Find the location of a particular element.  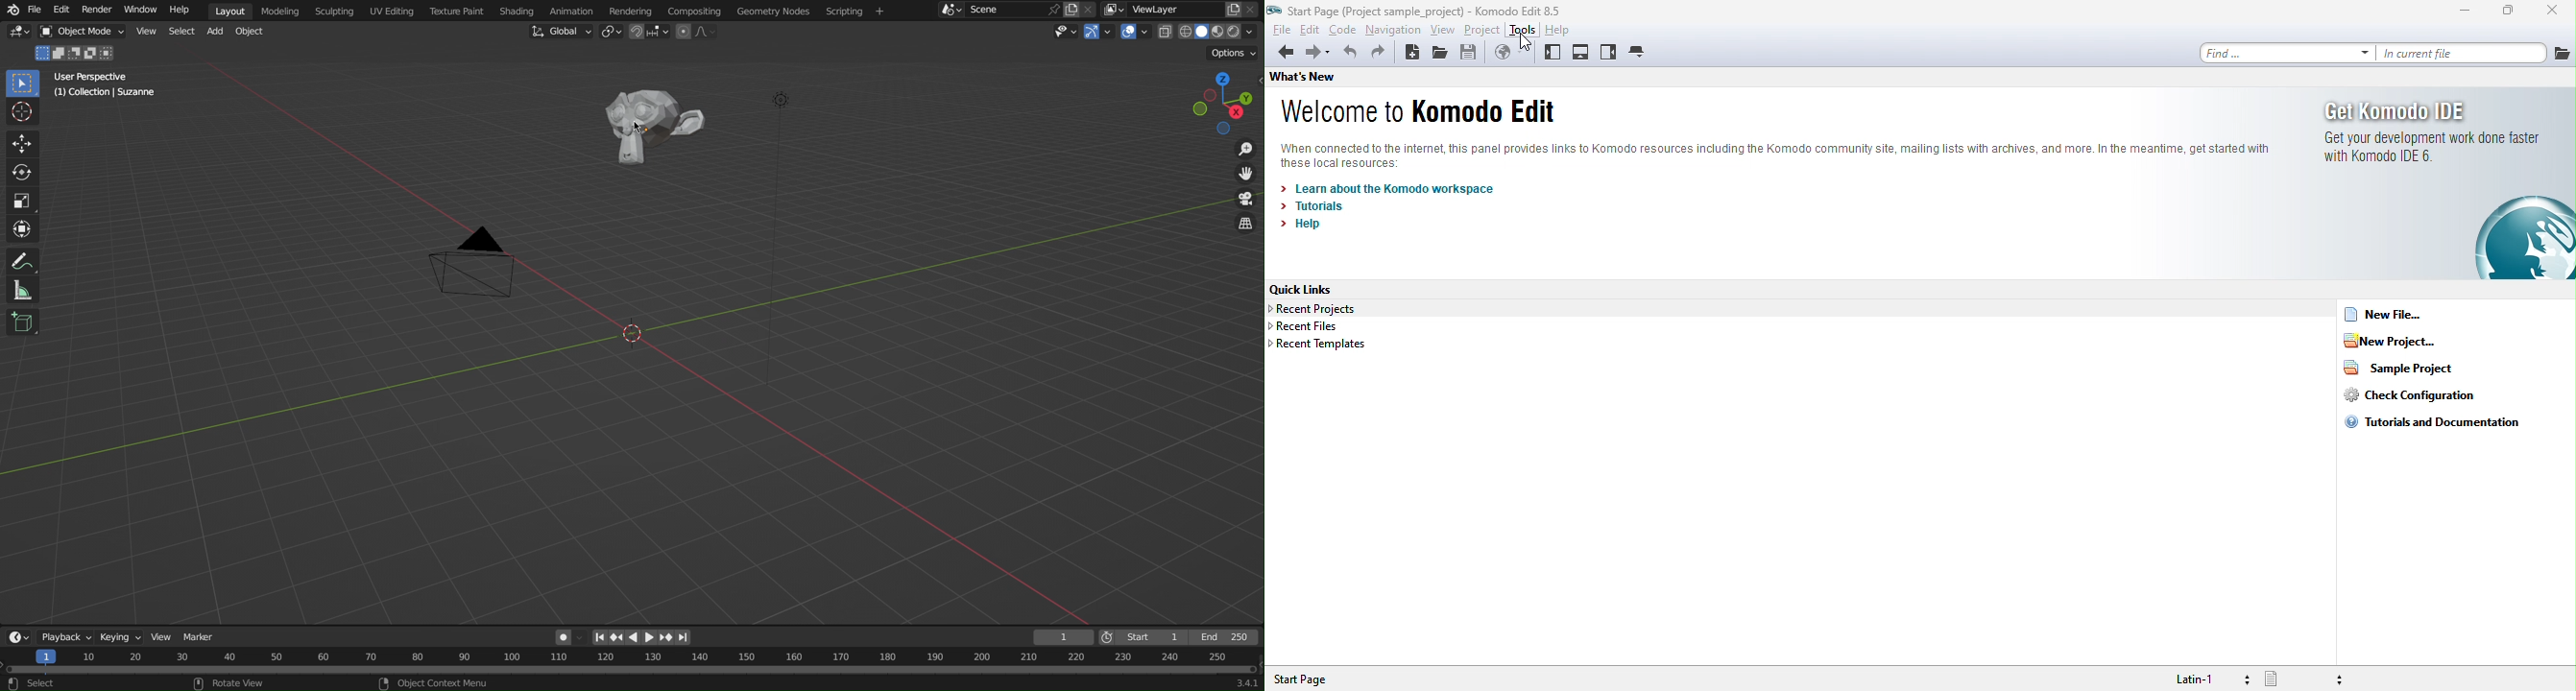

Geometry Nodes is located at coordinates (777, 12).